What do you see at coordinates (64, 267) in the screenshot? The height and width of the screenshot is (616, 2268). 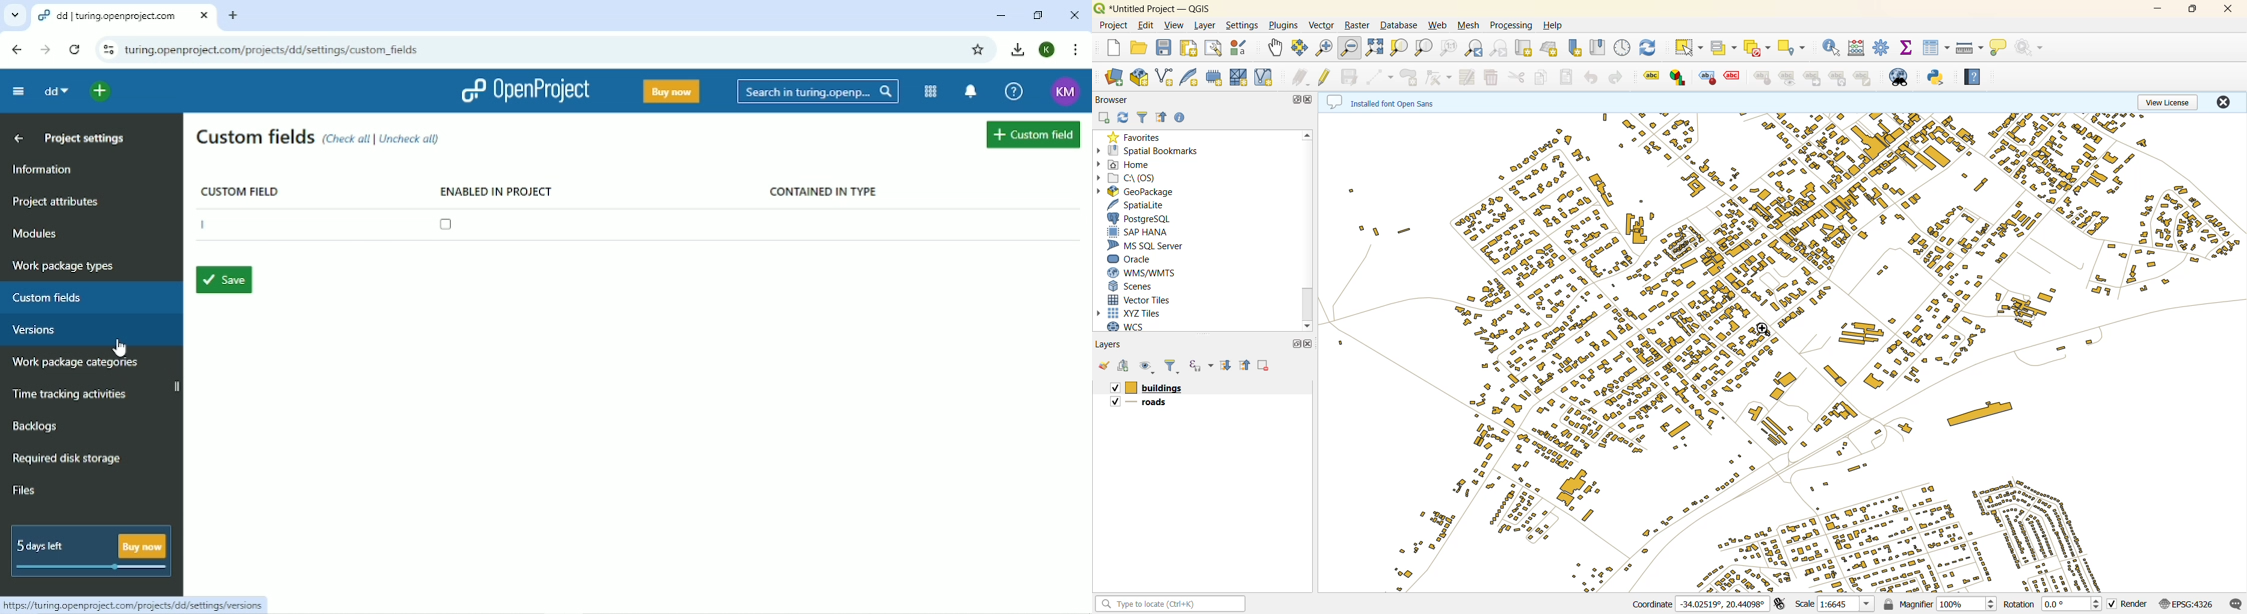 I see `Work package types` at bounding box center [64, 267].